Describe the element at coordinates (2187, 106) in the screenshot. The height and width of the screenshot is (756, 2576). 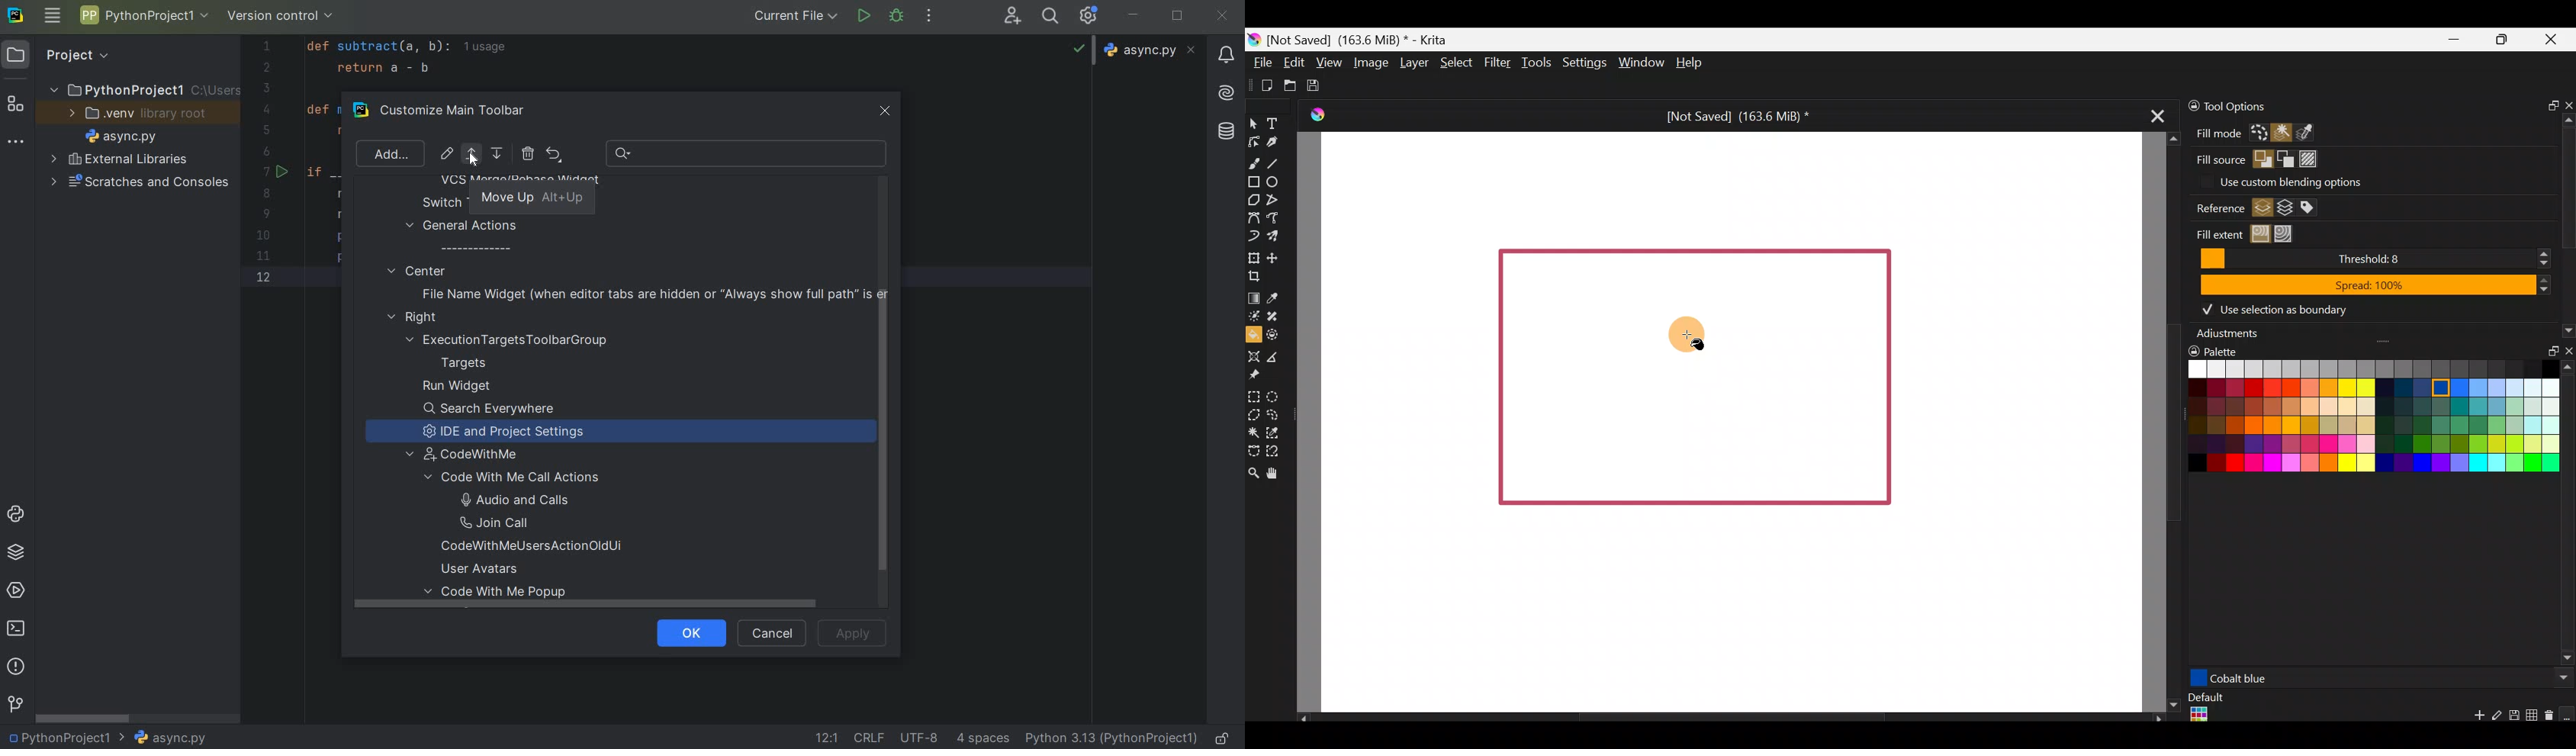
I see `Lock docker` at that location.